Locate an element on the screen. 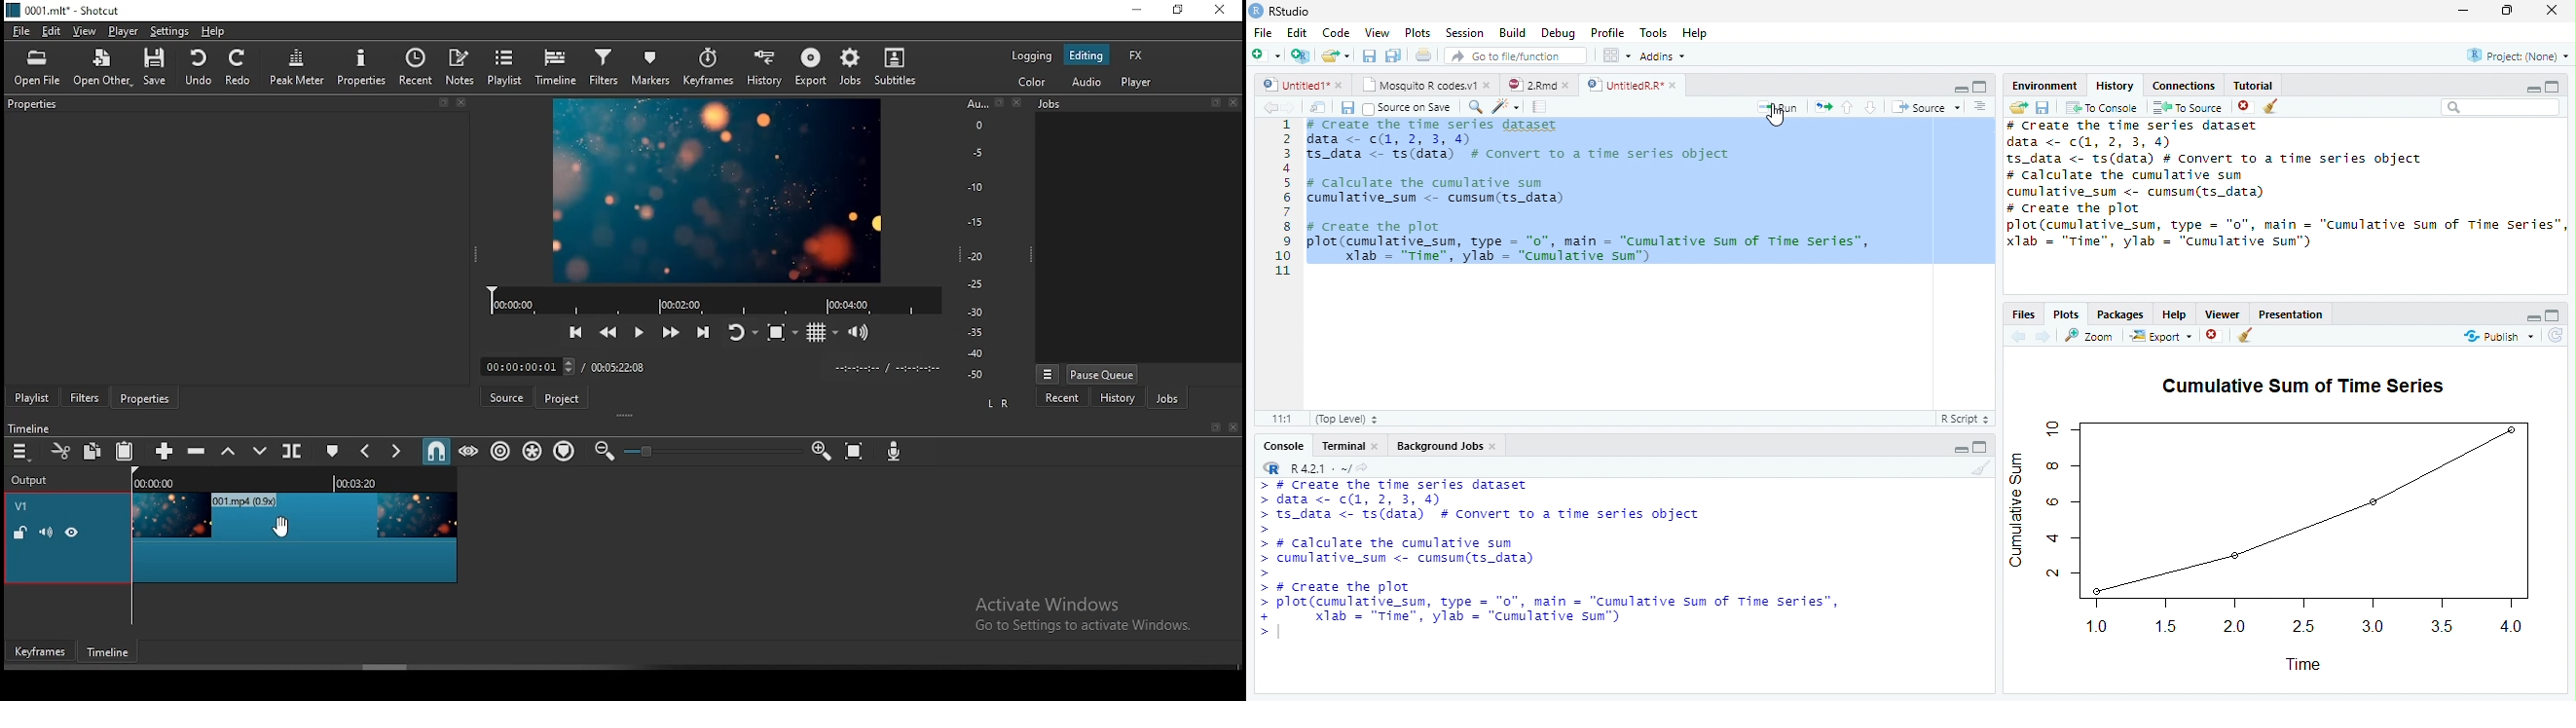 This screenshot has height=728, width=2576. icon and file name is located at coordinates (63, 11).